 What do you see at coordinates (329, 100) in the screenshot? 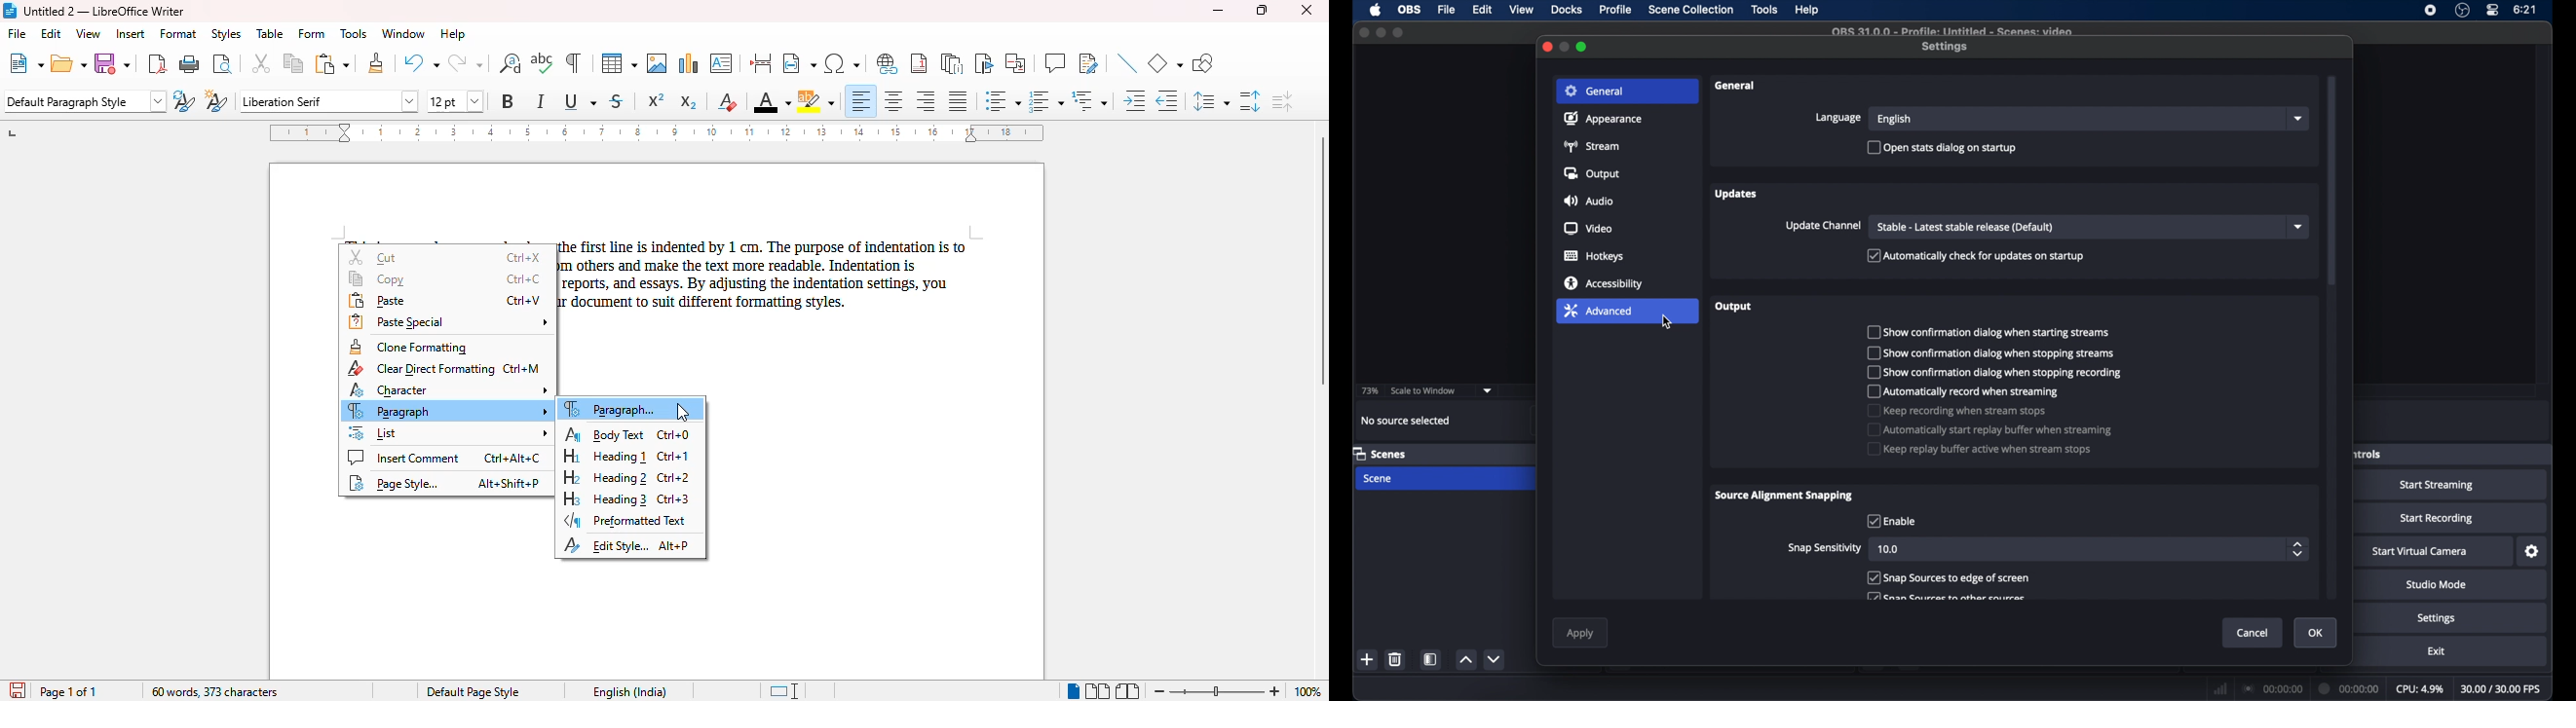
I see `font name` at bounding box center [329, 100].